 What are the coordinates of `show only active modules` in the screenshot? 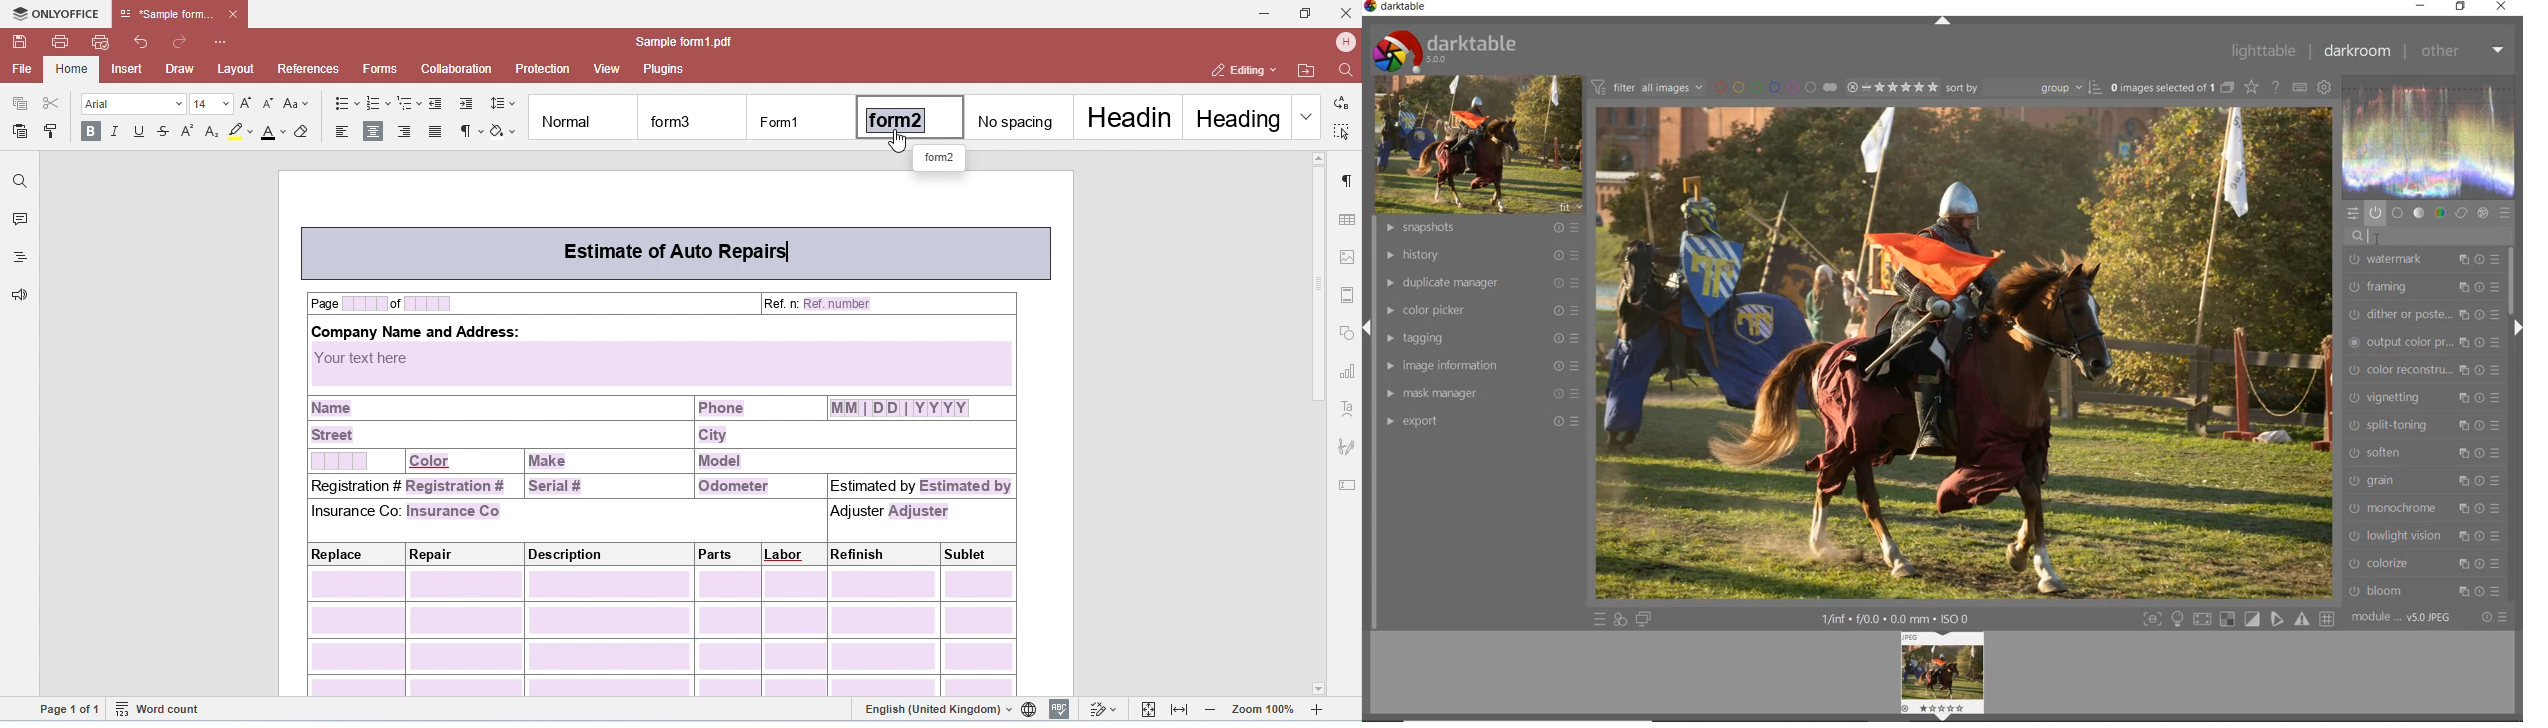 It's located at (2376, 214).